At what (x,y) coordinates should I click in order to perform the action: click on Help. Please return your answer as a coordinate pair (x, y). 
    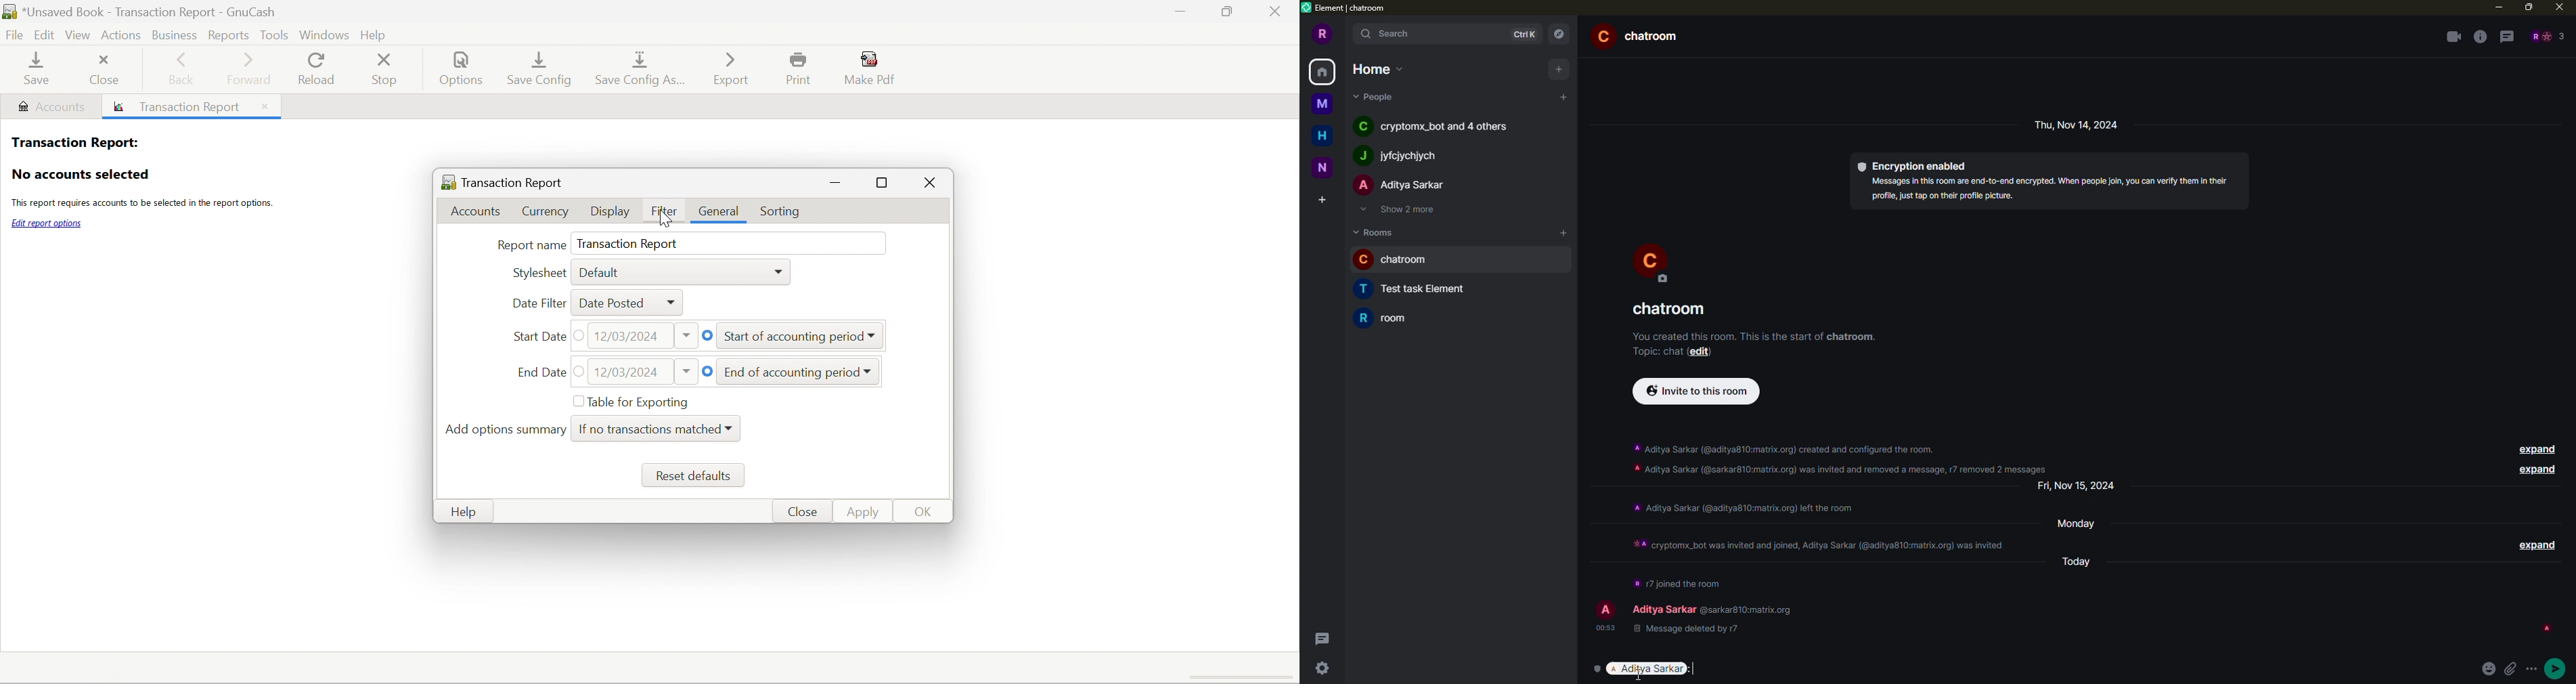
    Looking at the image, I should click on (462, 513).